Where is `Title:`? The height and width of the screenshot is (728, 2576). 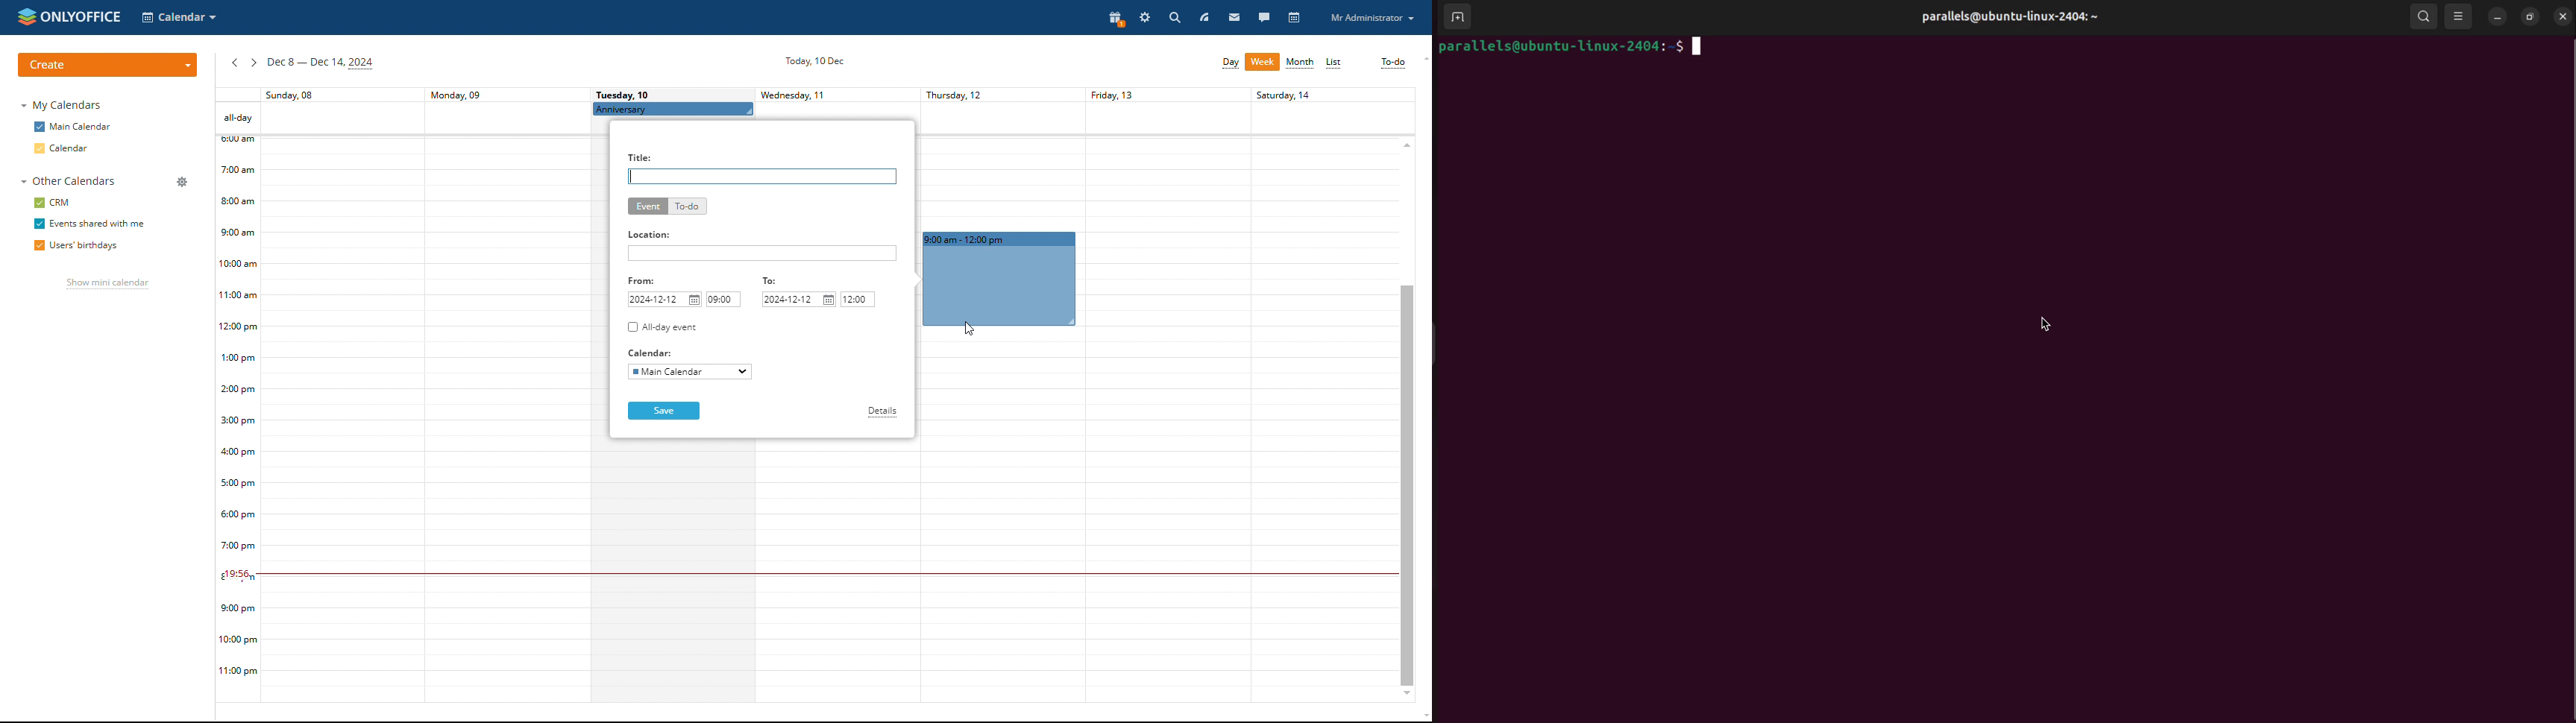 Title: is located at coordinates (644, 158).